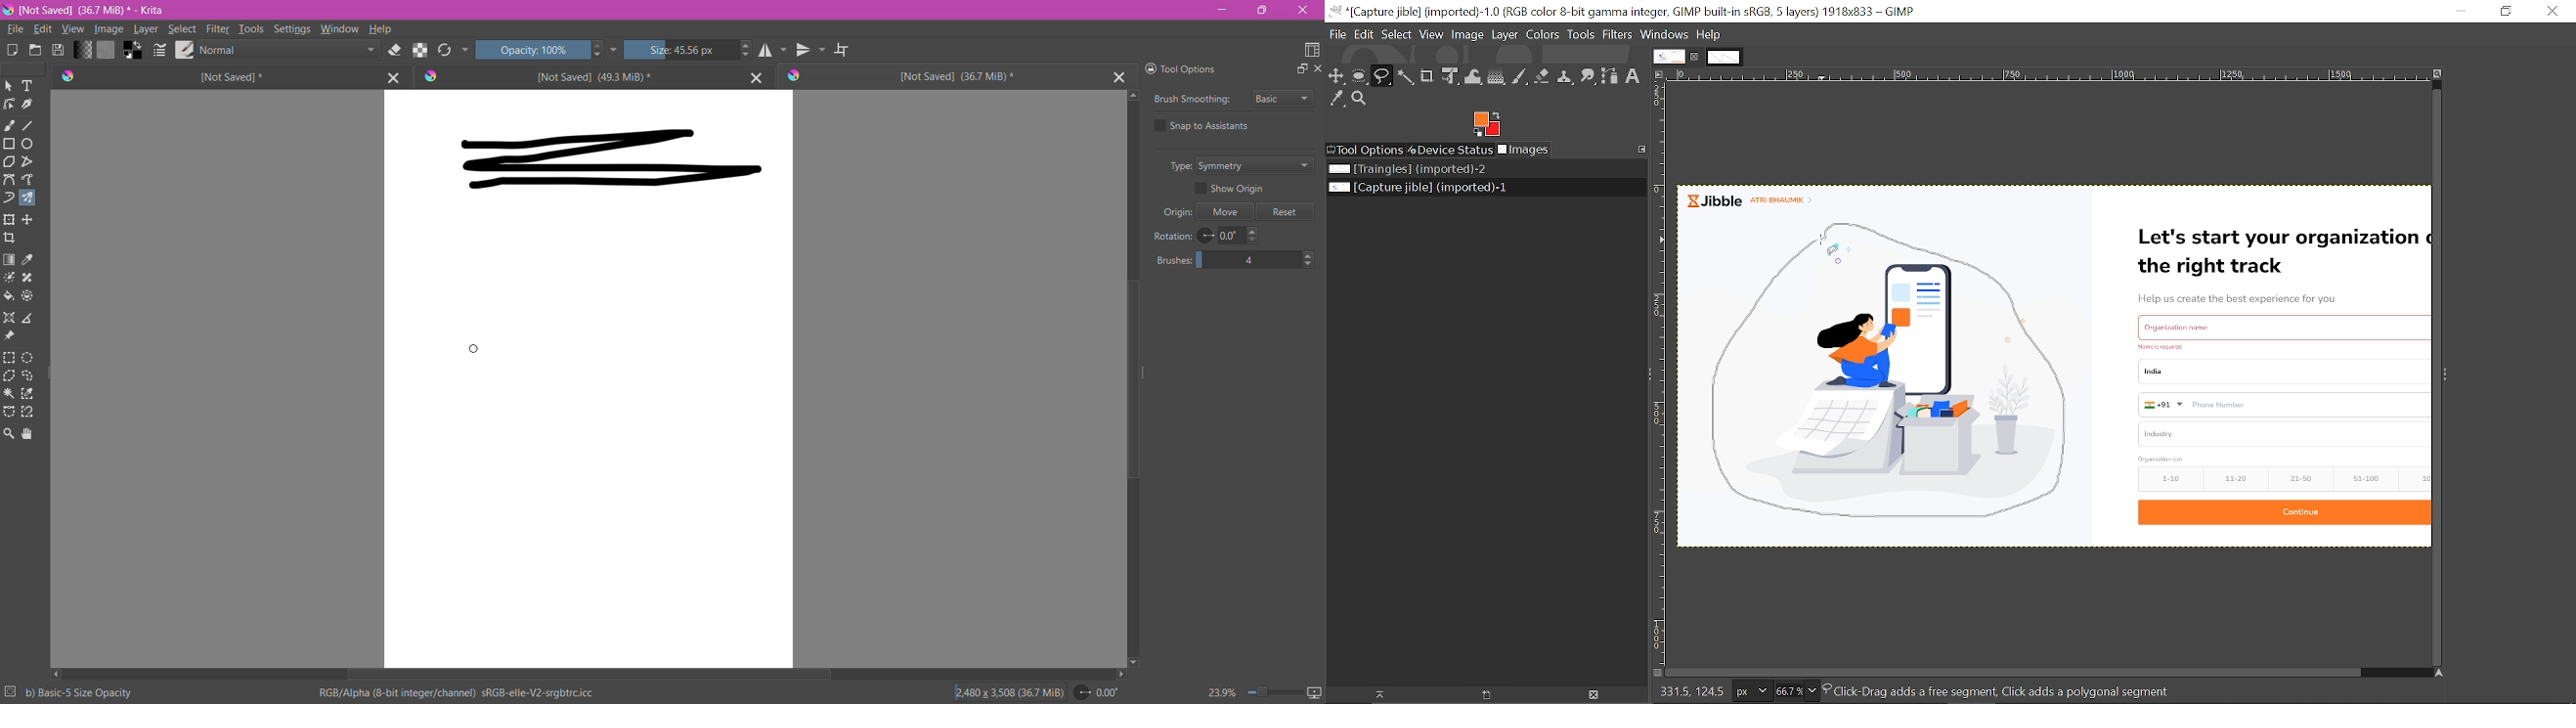 The image size is (2576, 728). Describe the element at coordinates (2059, 371) in the screenshot. I see `Current image` at that location.